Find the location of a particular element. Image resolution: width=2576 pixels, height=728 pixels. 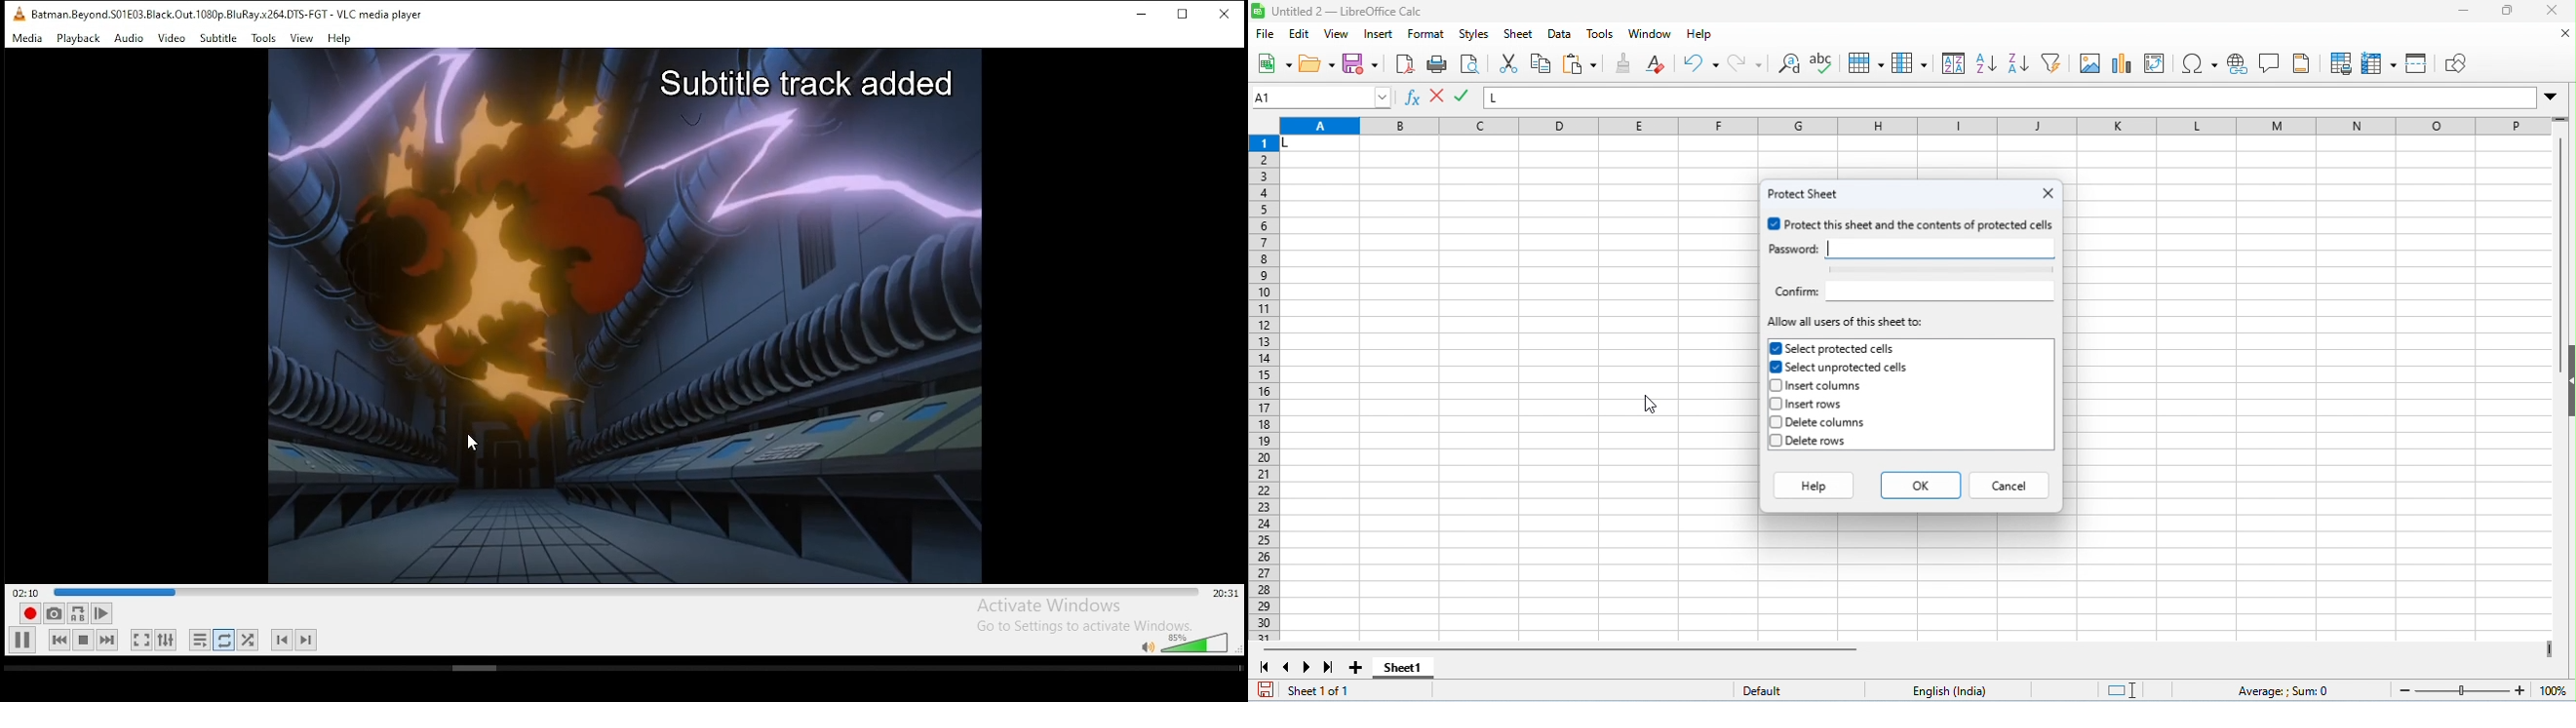

untitled 2- libreoffice calc is located at coordinates (1339, 11).